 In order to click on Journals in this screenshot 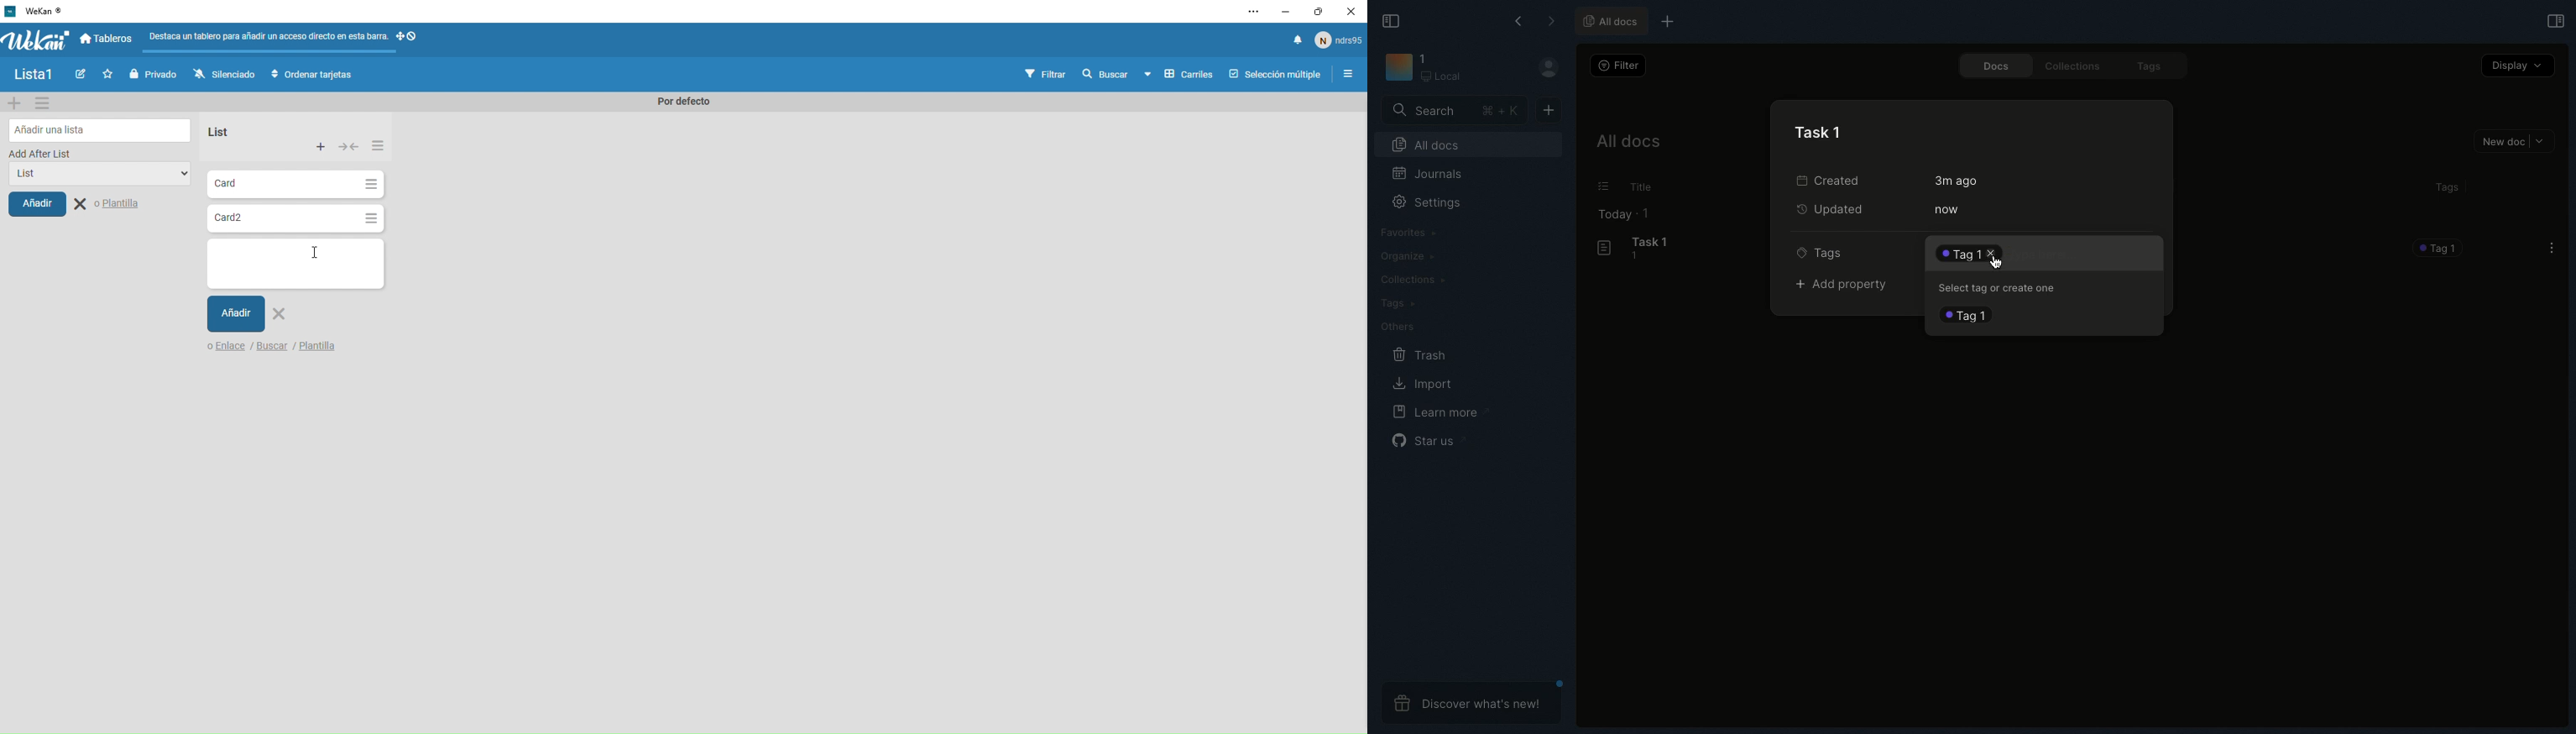, I will do `click(1424, 172)`.